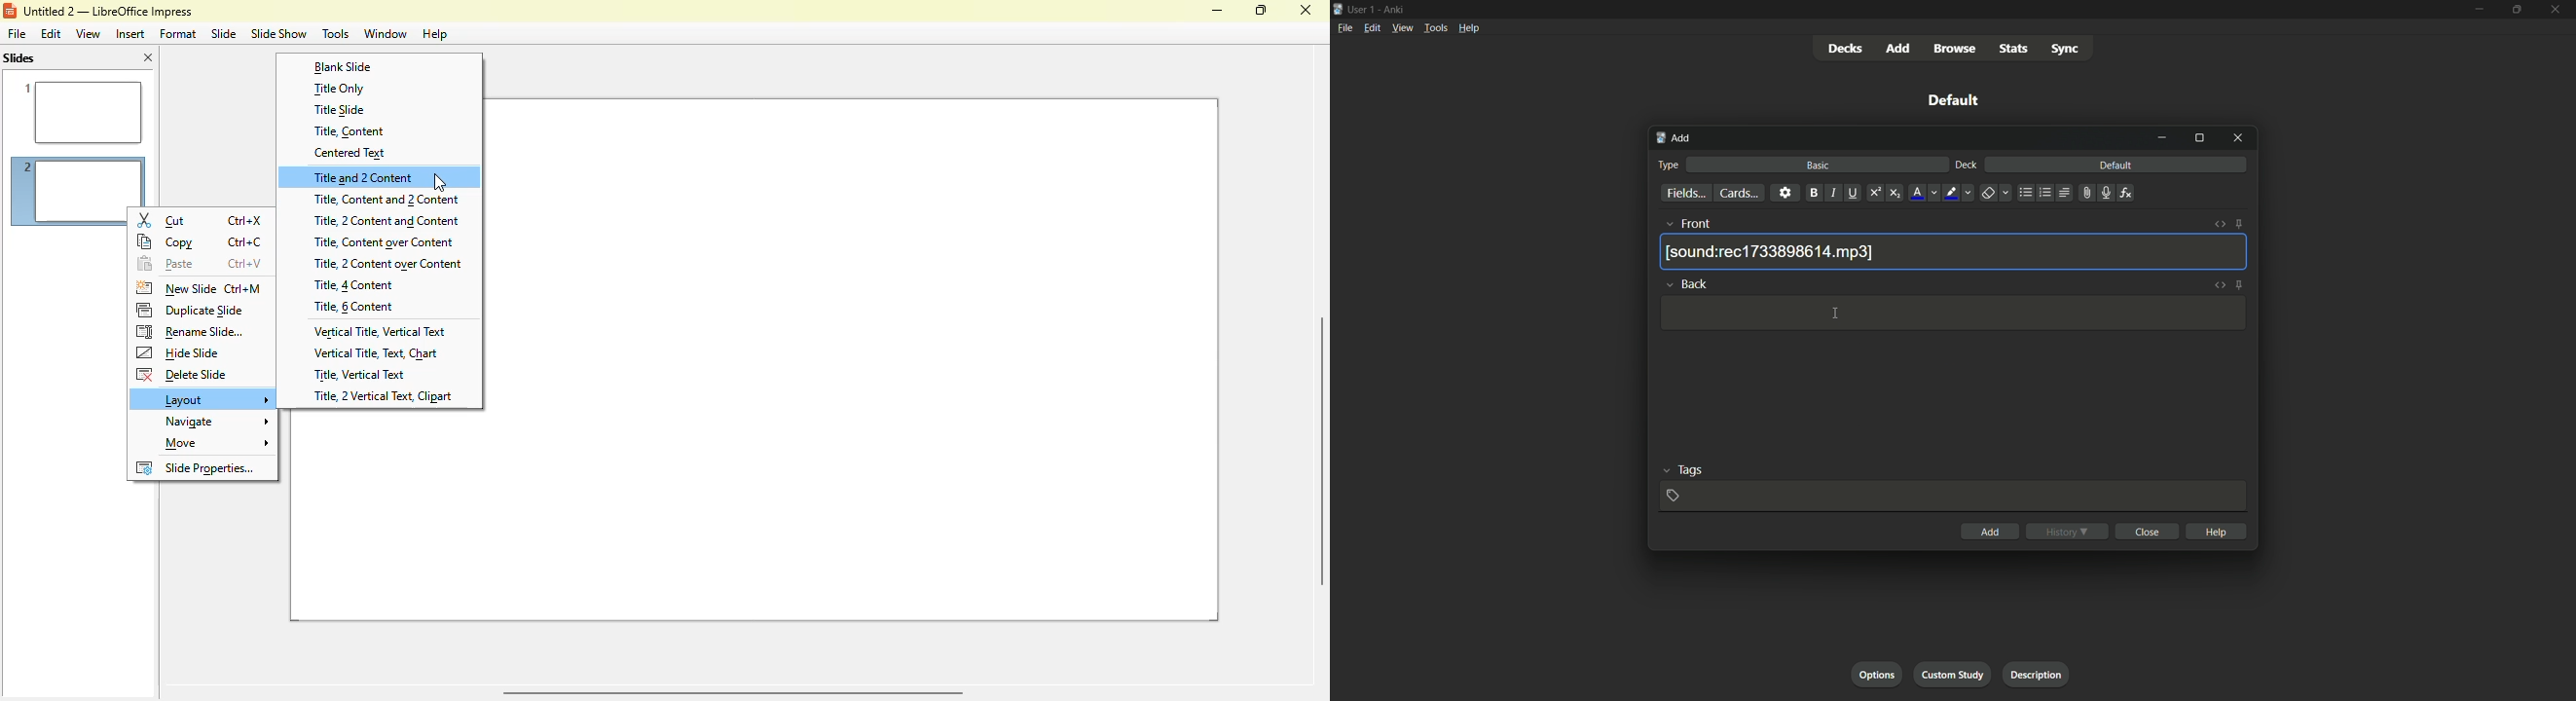 The image size is (2576, 728). Describe the element at coordinates (343, 67) in the screenshot. I see `blank slide` at that location.